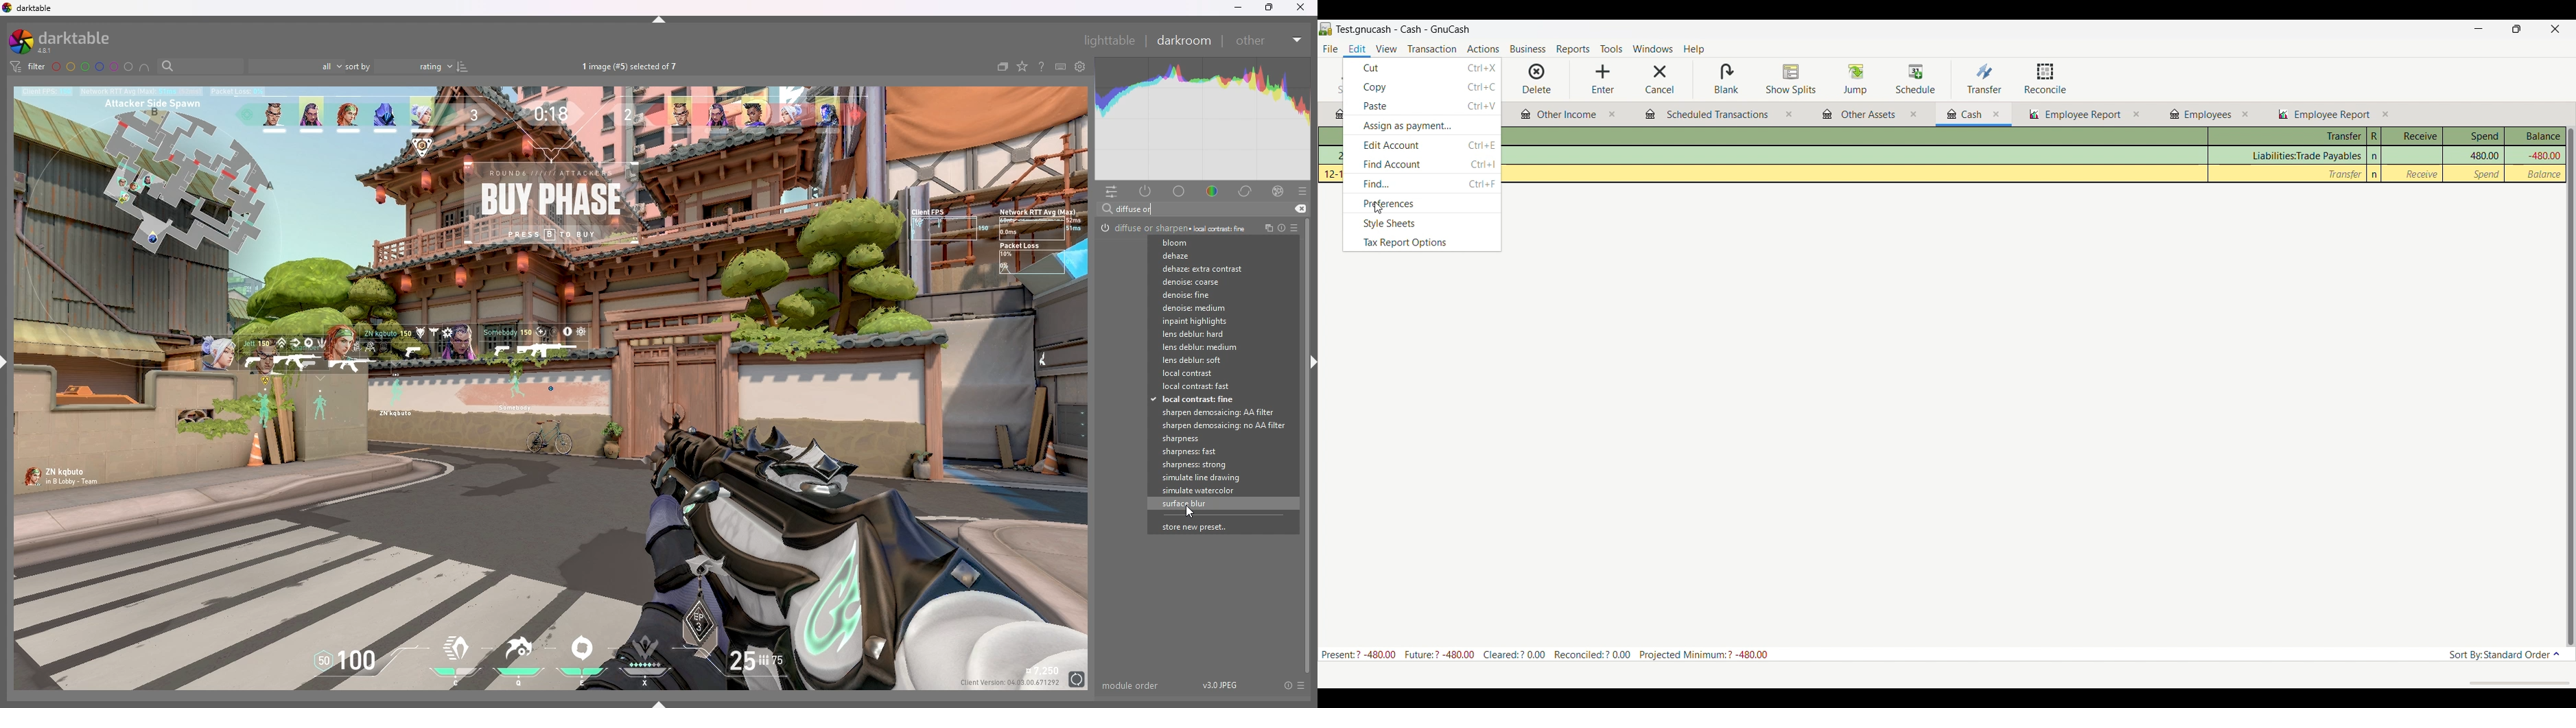 This screenshot has height=728, width=2576. What do you see at coordinates (1206, 257) in the screenshot?
I see `dehaze` at bounding box center [1206, 257].